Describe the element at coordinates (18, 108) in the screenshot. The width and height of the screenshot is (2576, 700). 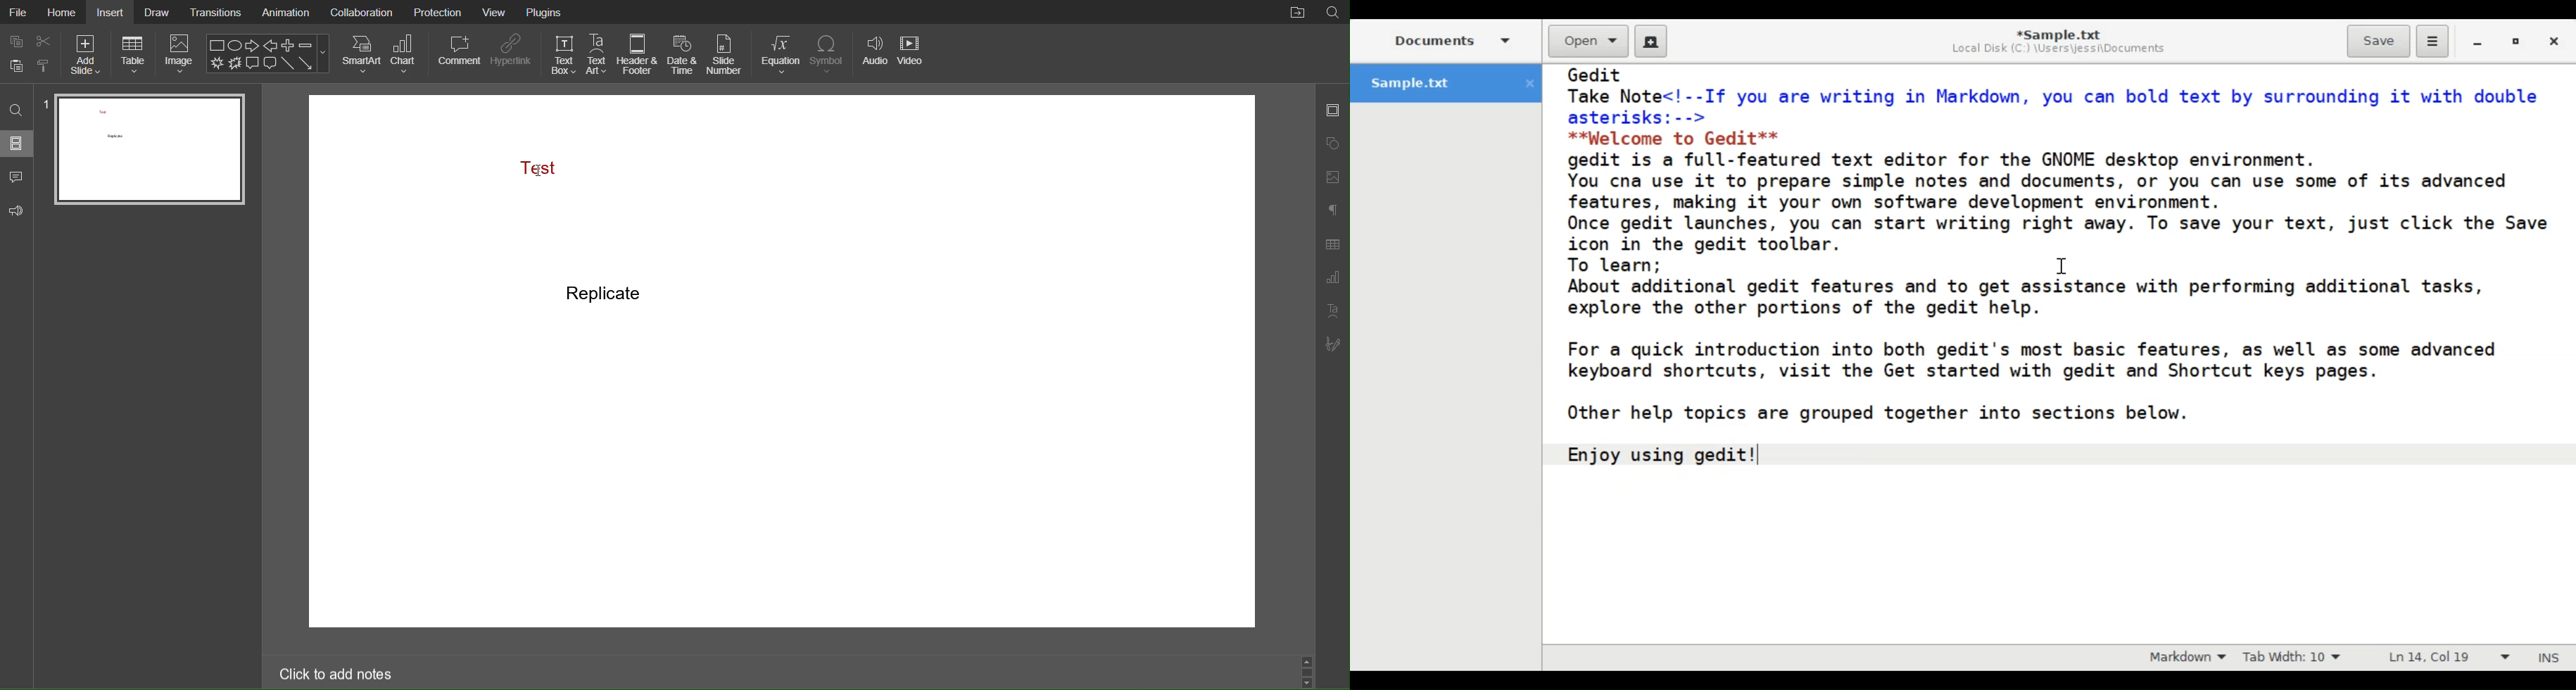
I see `Search` at that location.